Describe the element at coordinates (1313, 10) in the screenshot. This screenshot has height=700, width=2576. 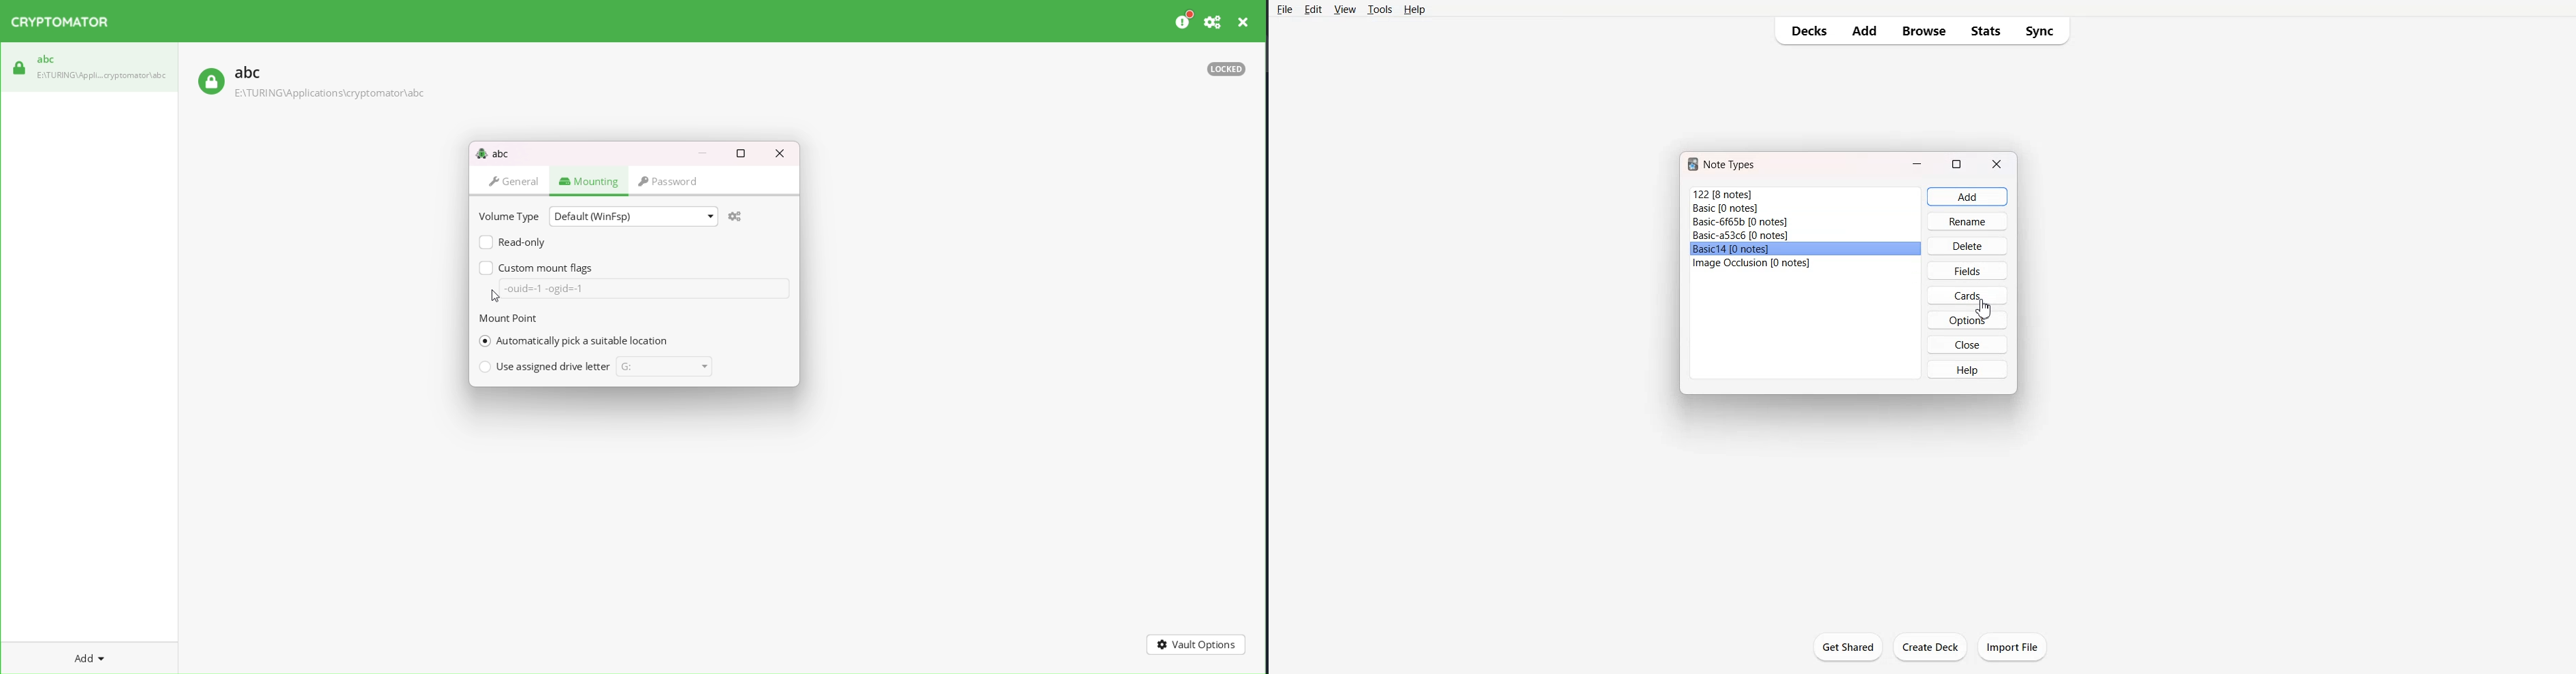
I see `Edit` at that location.